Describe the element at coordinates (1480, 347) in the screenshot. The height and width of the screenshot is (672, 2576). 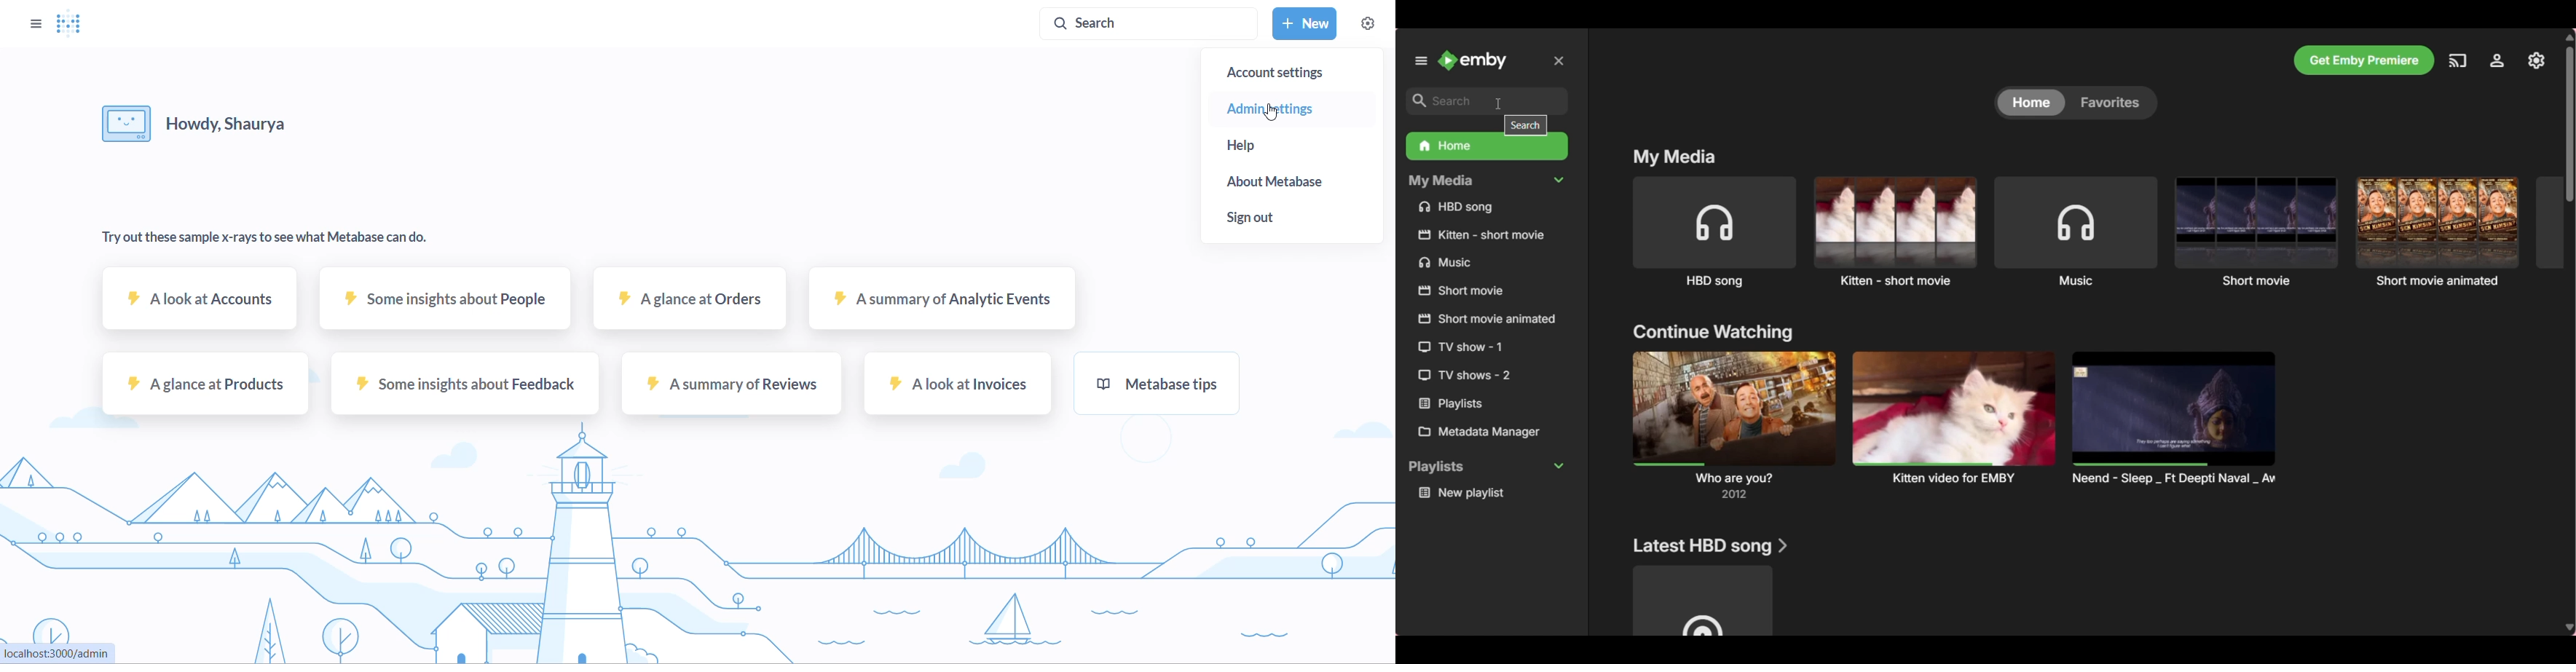
I see `` at that location.